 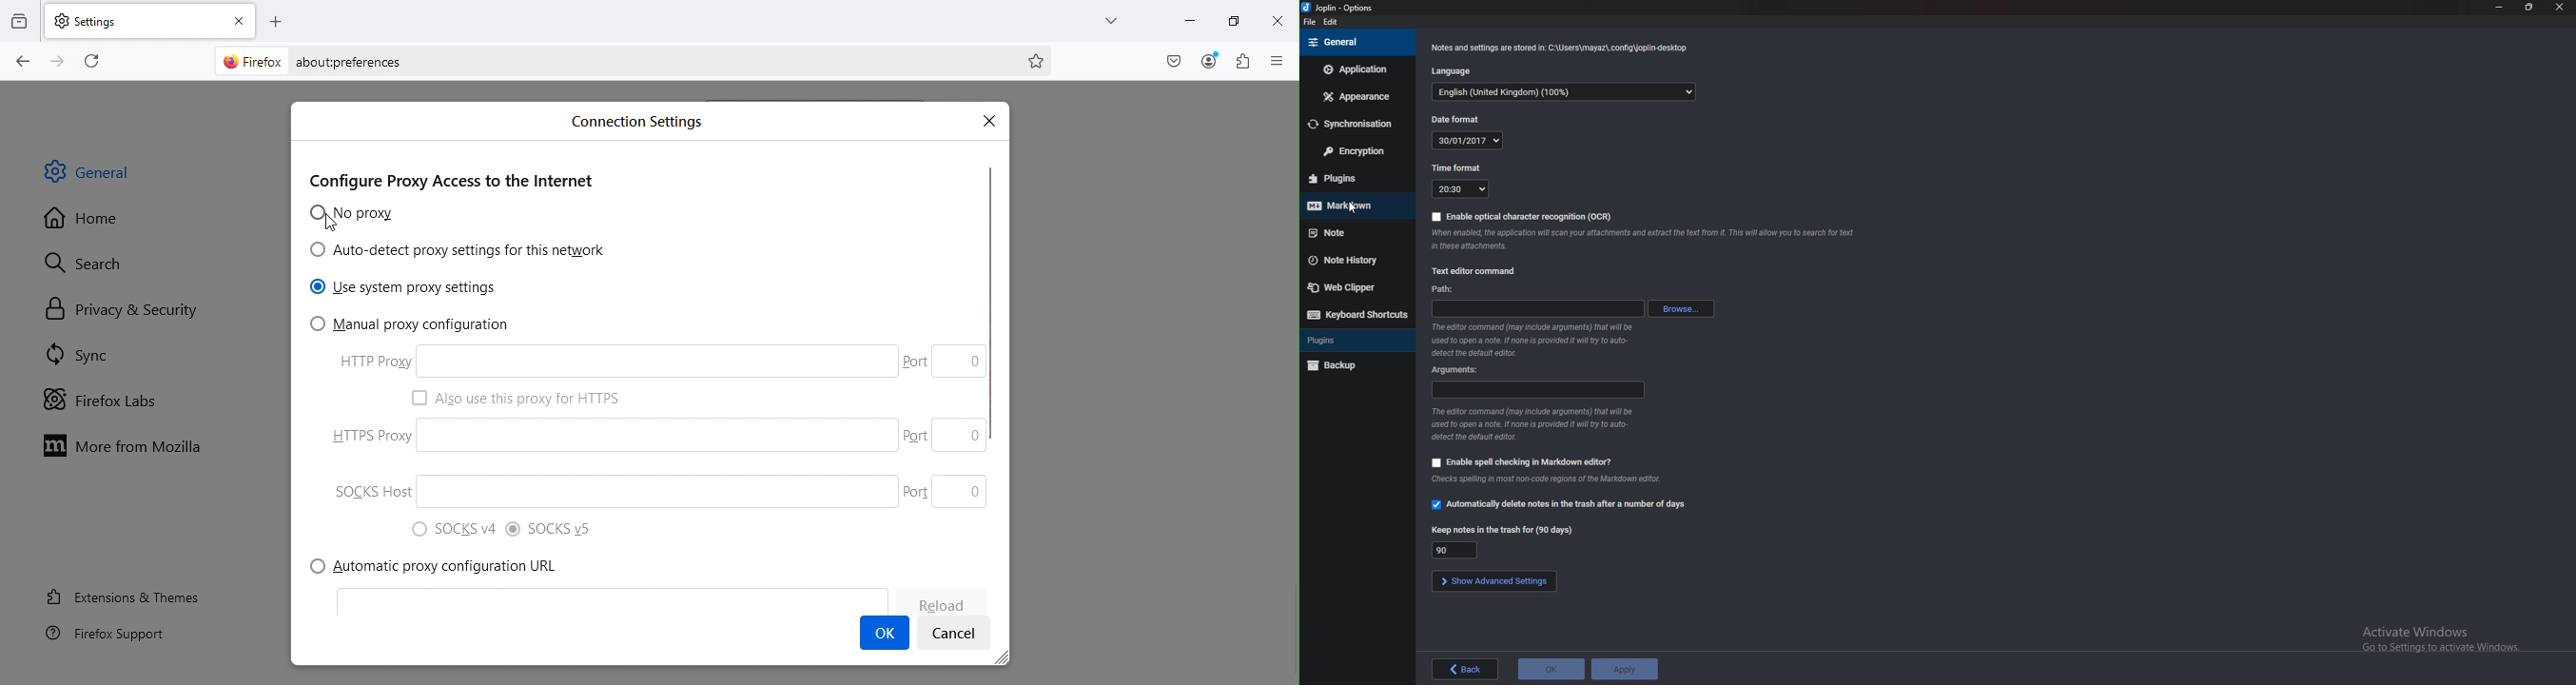 I want to click on SOCKS host, so click(x=656, y=493).